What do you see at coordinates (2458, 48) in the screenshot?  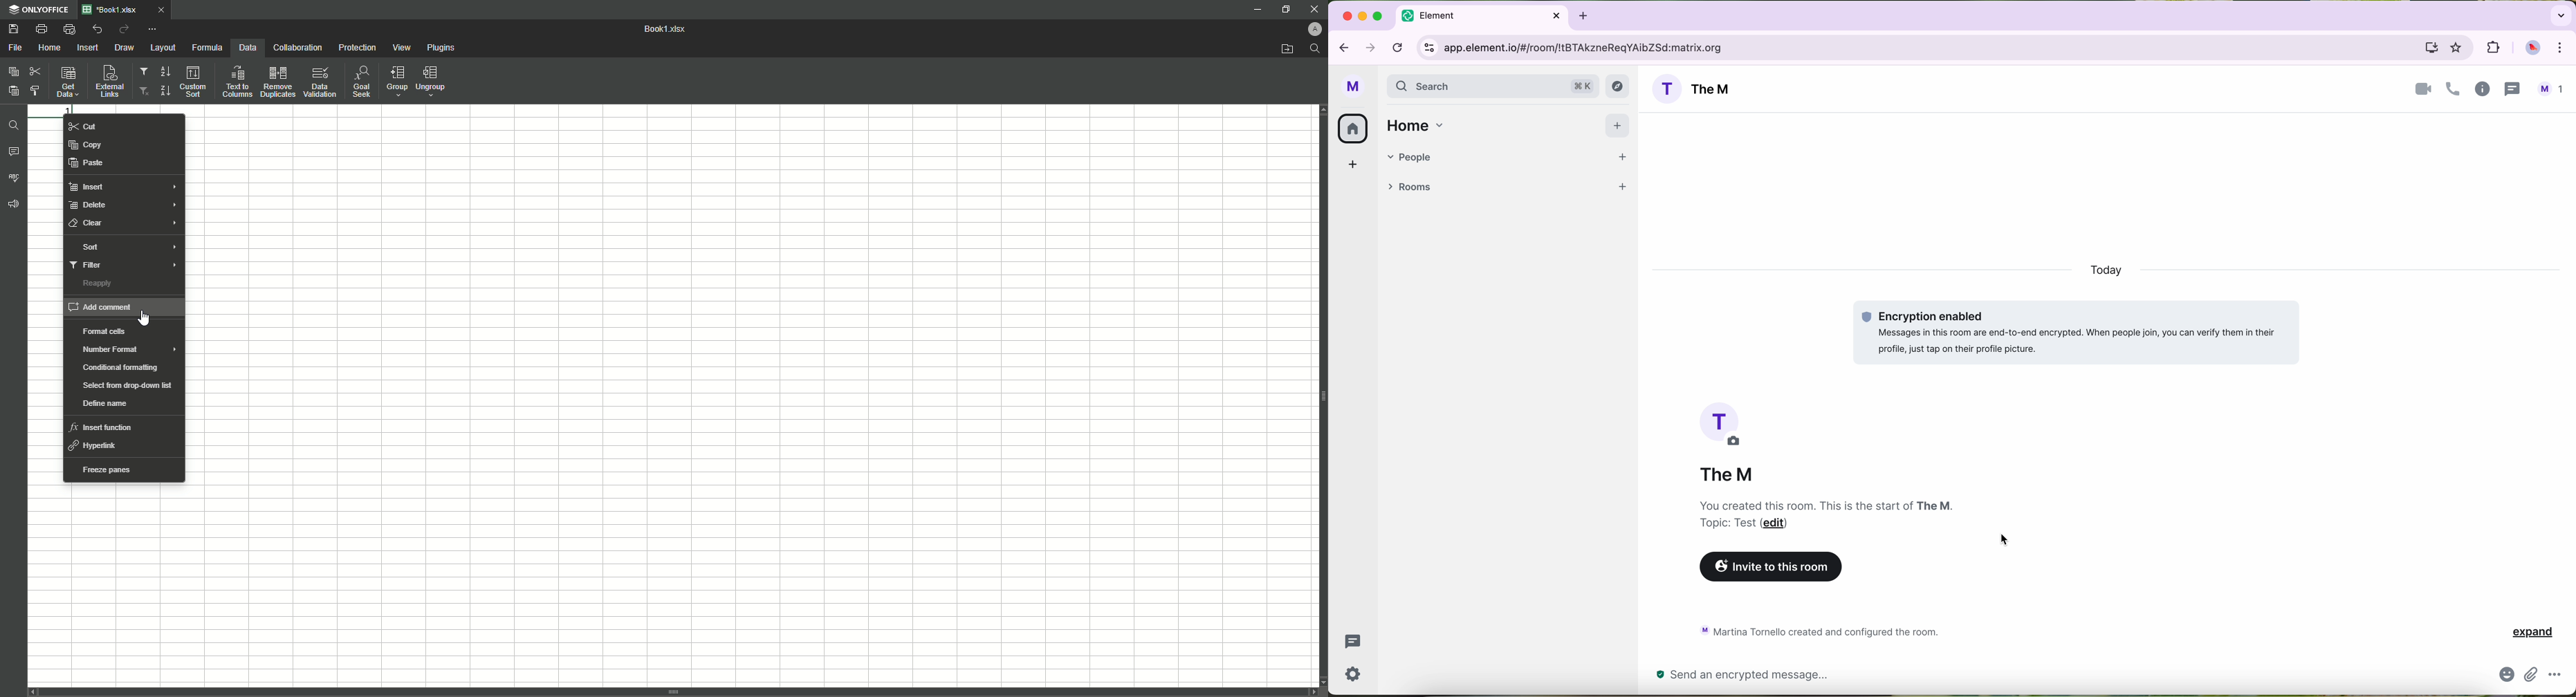 I see `favorites` at bounding box center [2458, 48].